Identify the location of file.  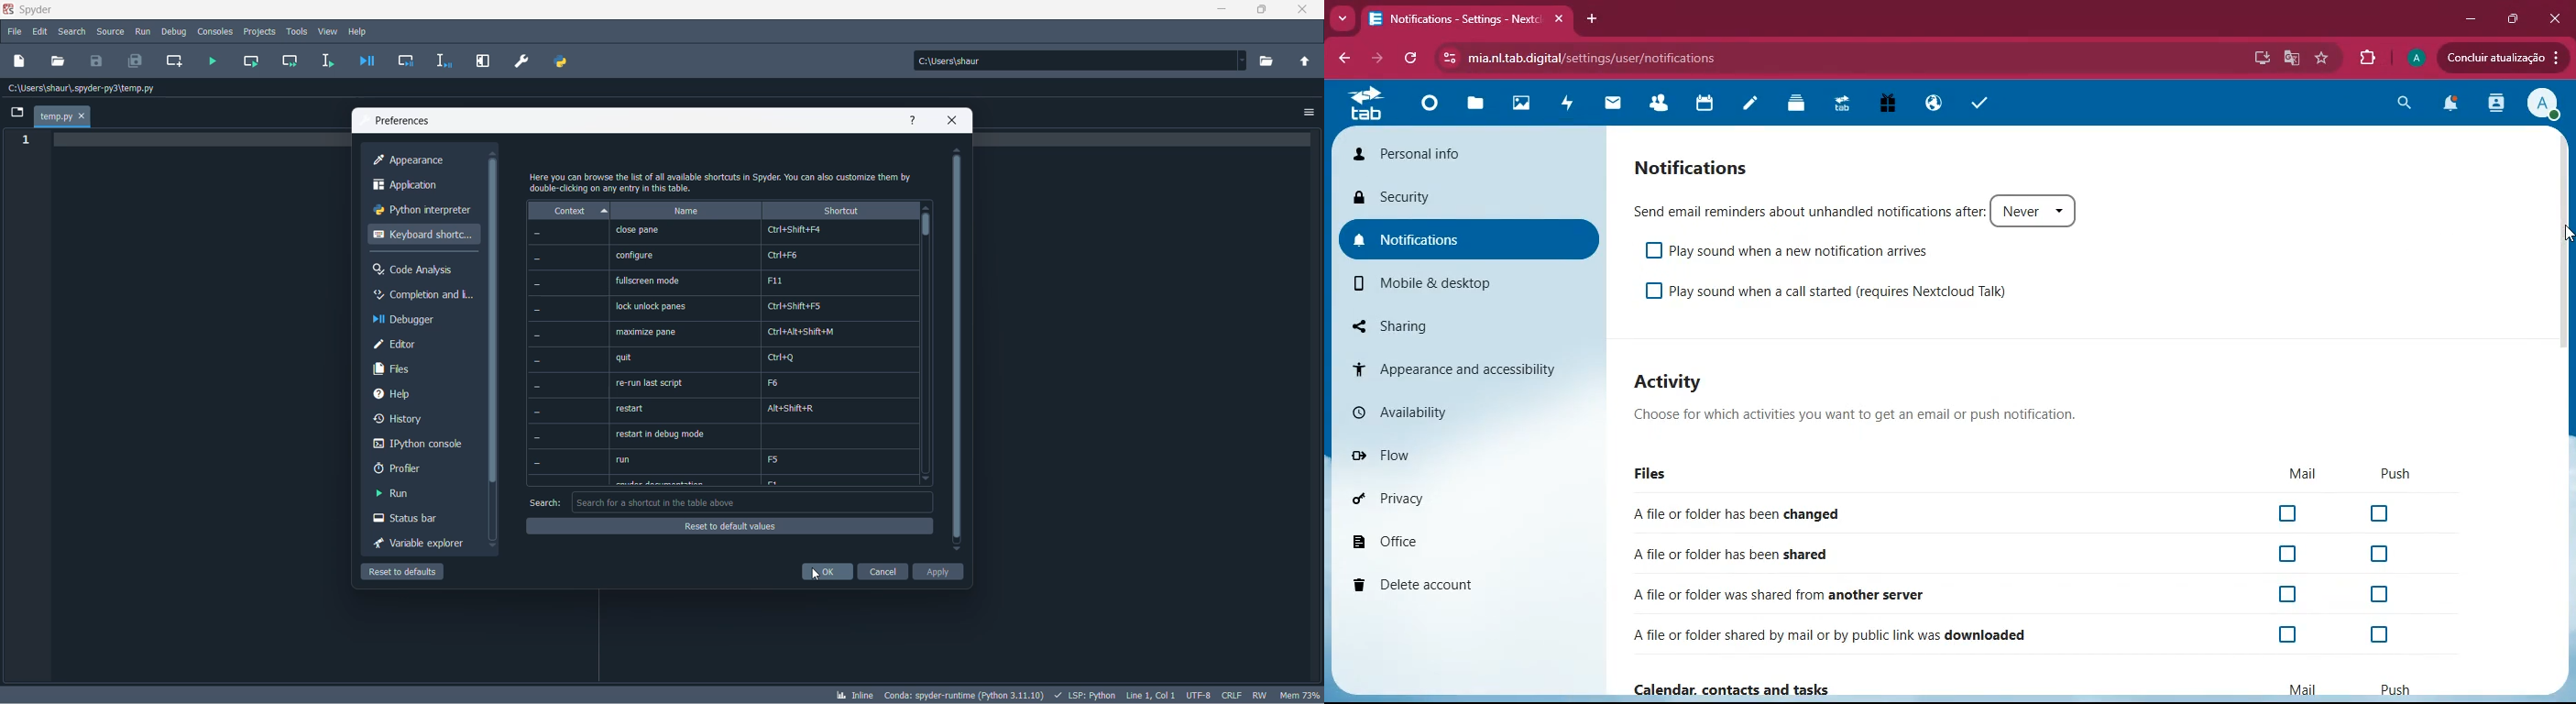
(16, 30).